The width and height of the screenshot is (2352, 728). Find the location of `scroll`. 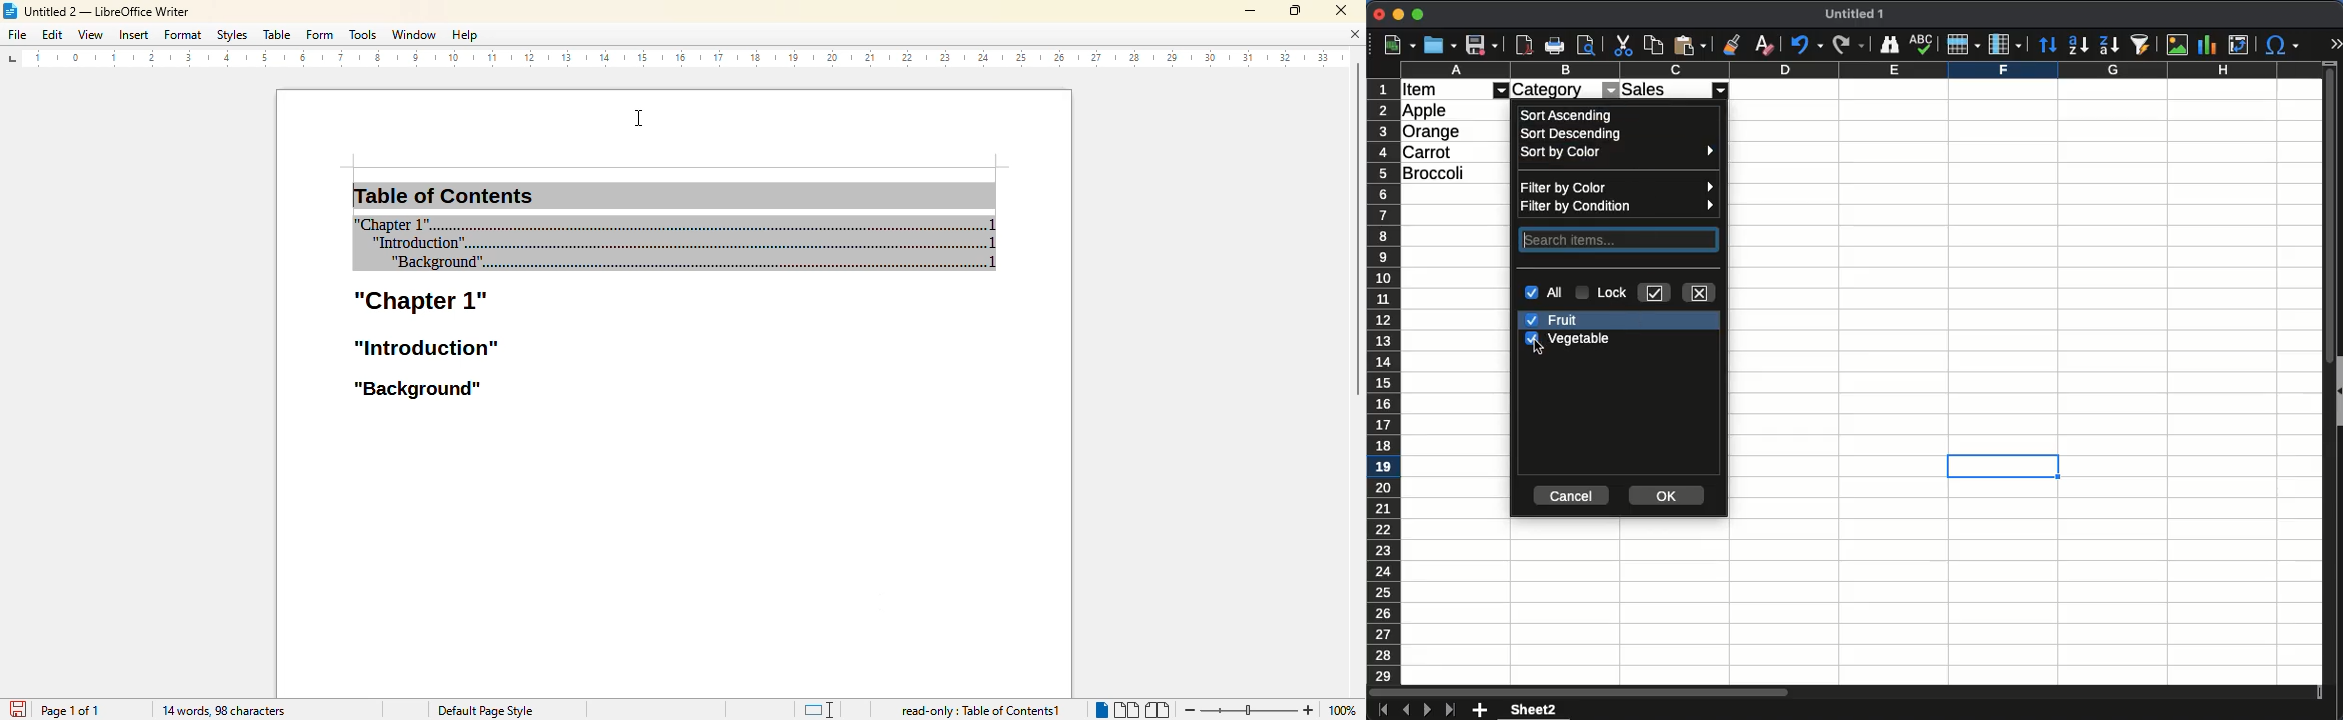

scroll is located at coordinates (2326, 383).